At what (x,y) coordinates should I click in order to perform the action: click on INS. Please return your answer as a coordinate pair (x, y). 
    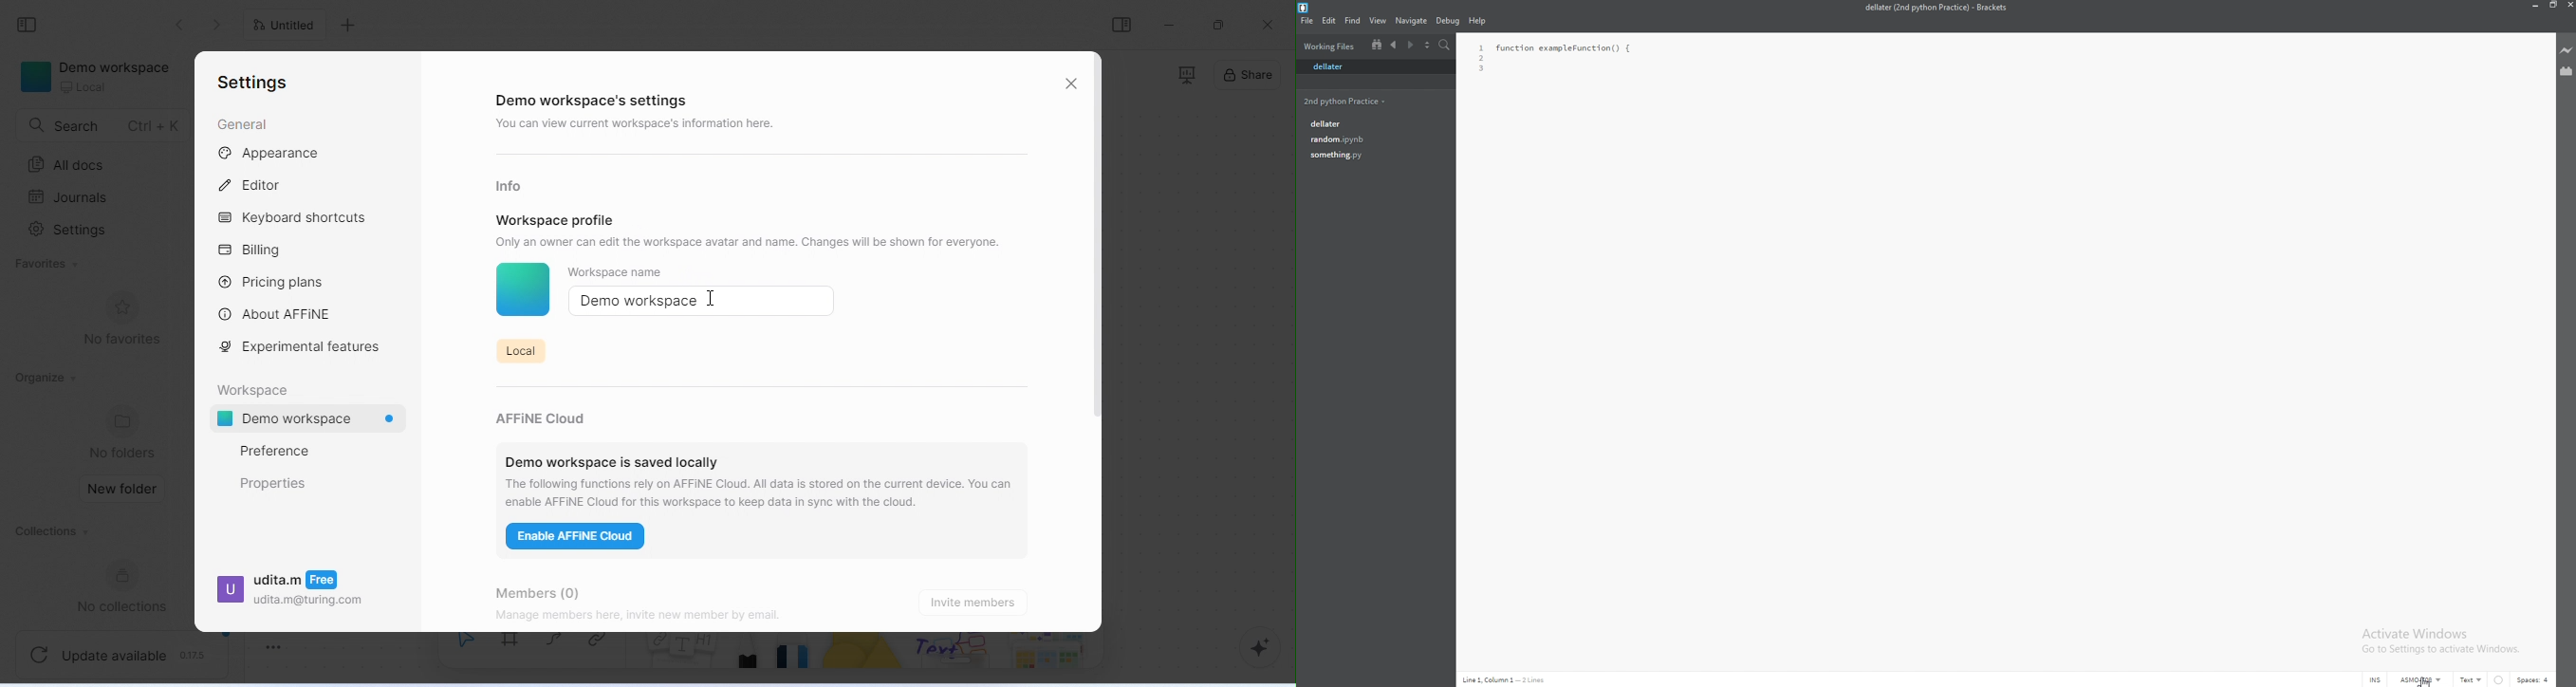
    Looking at the image, I should click on (2375, 680).